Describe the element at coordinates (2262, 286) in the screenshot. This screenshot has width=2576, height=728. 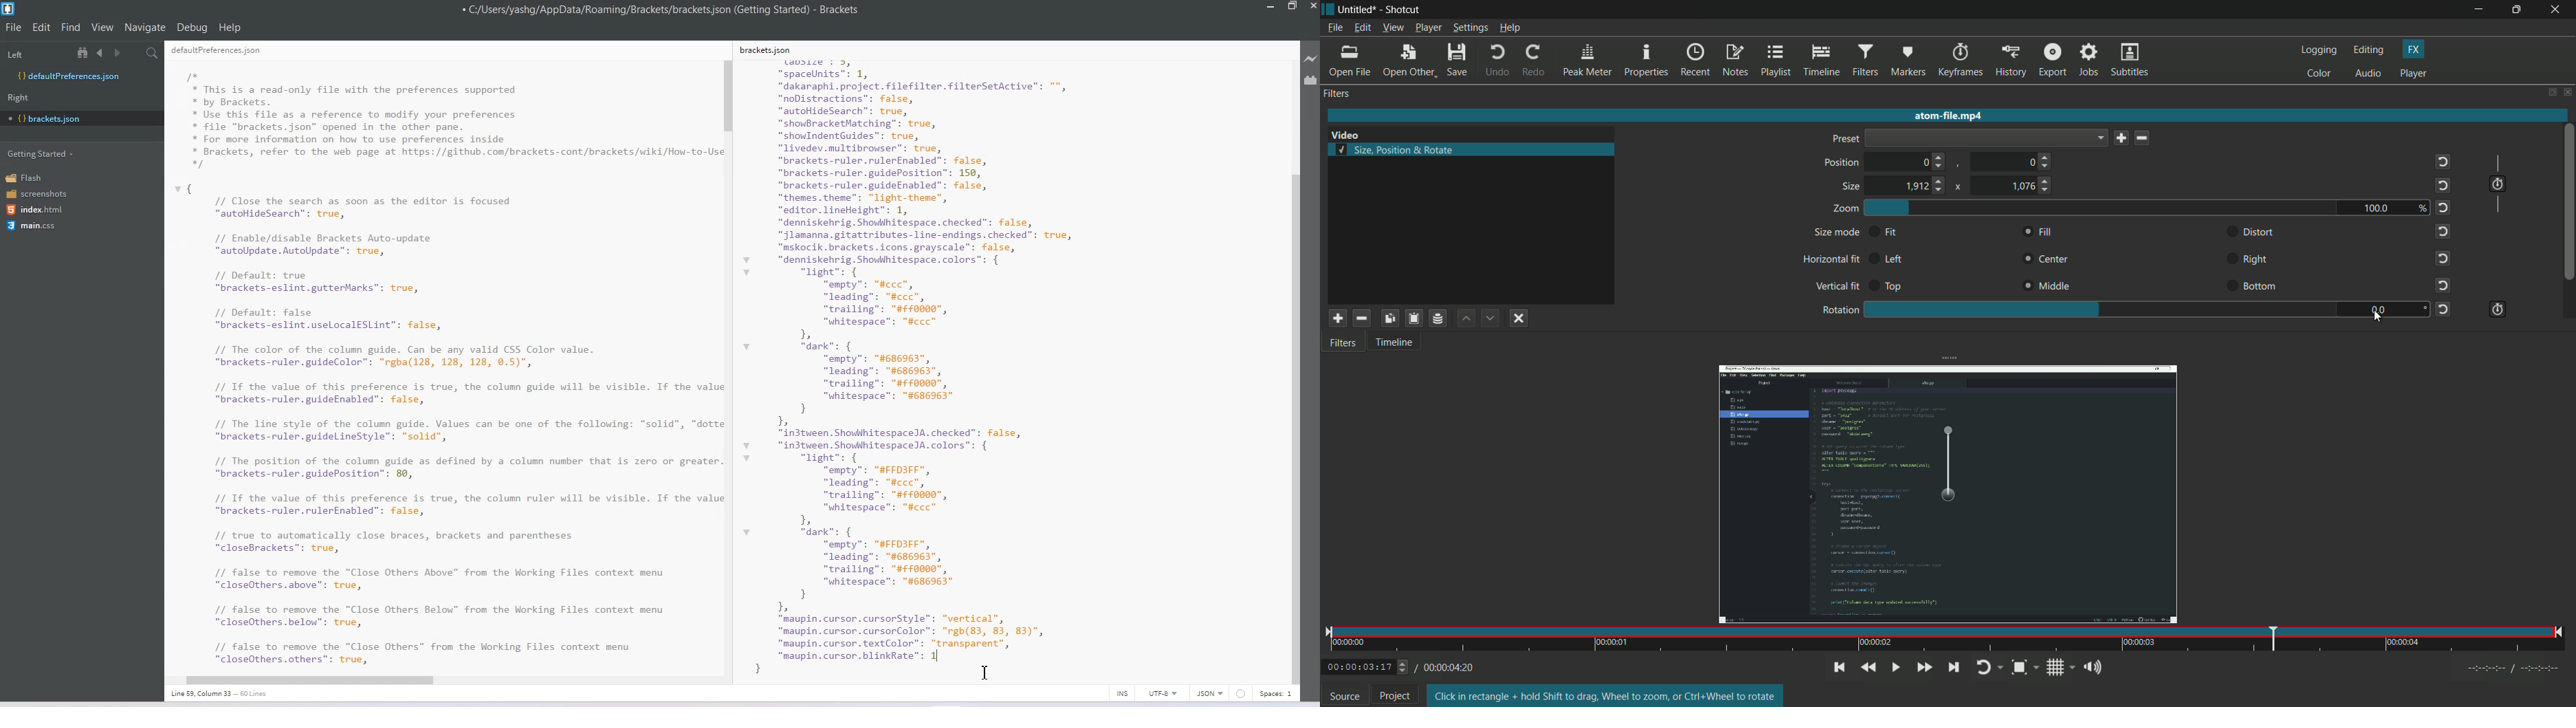
I see `bottom` at that location.